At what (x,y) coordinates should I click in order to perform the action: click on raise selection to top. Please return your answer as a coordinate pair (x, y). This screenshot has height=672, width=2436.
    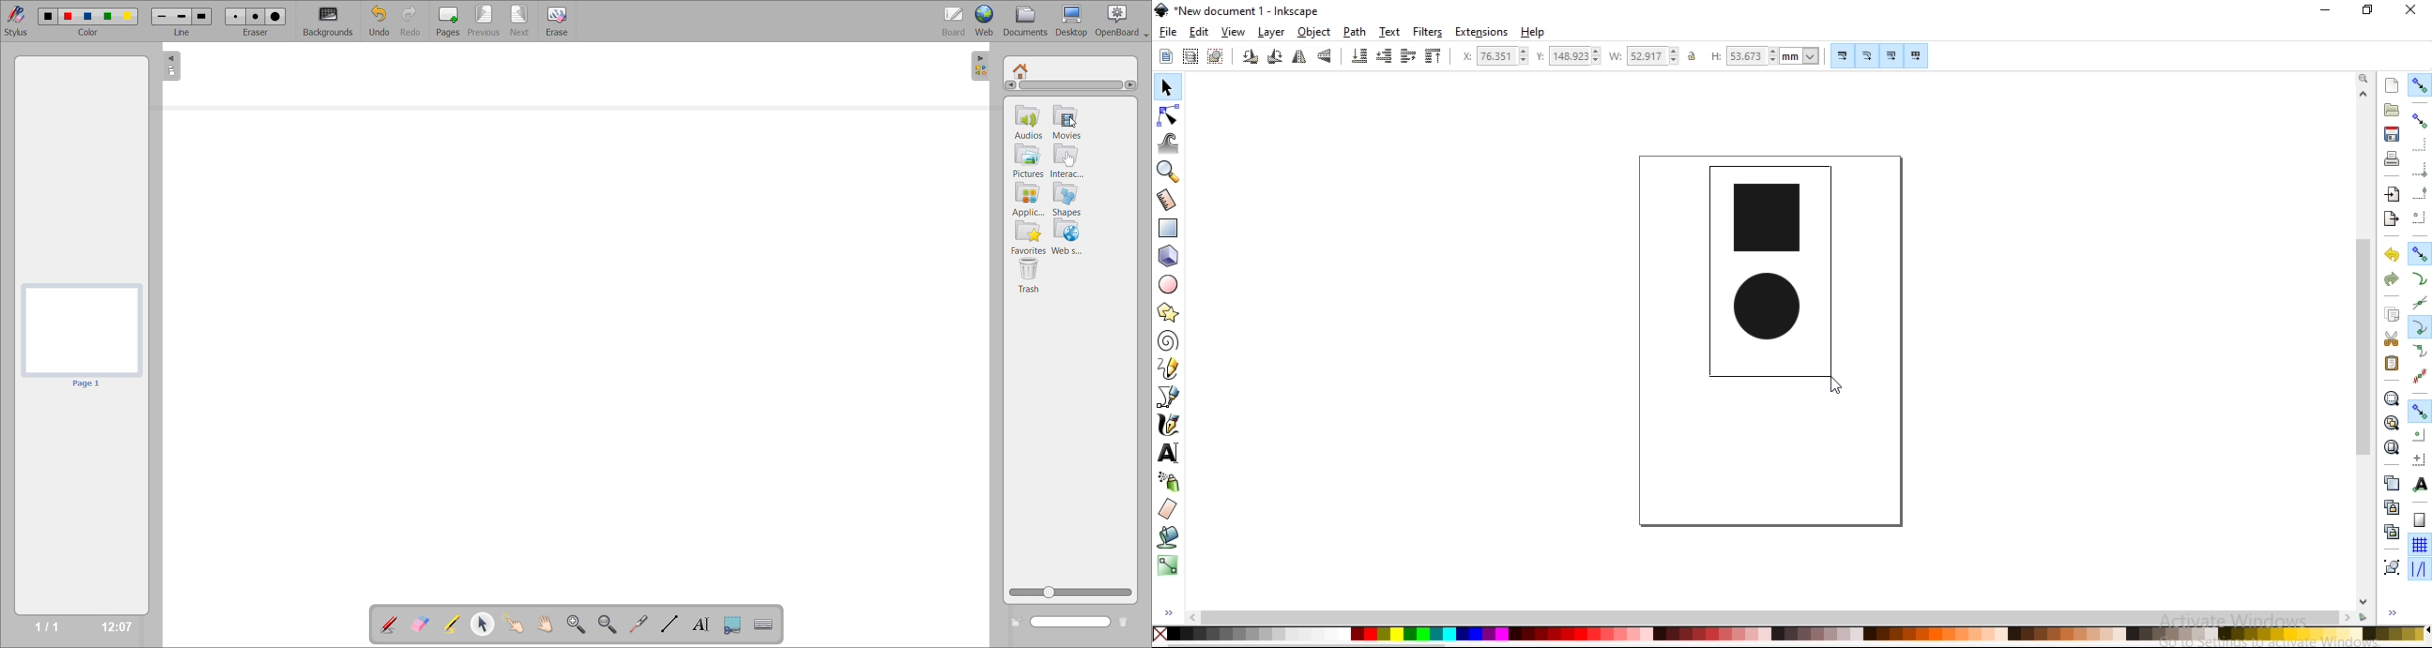
    Looking at the image, I should click on (1434, 57).